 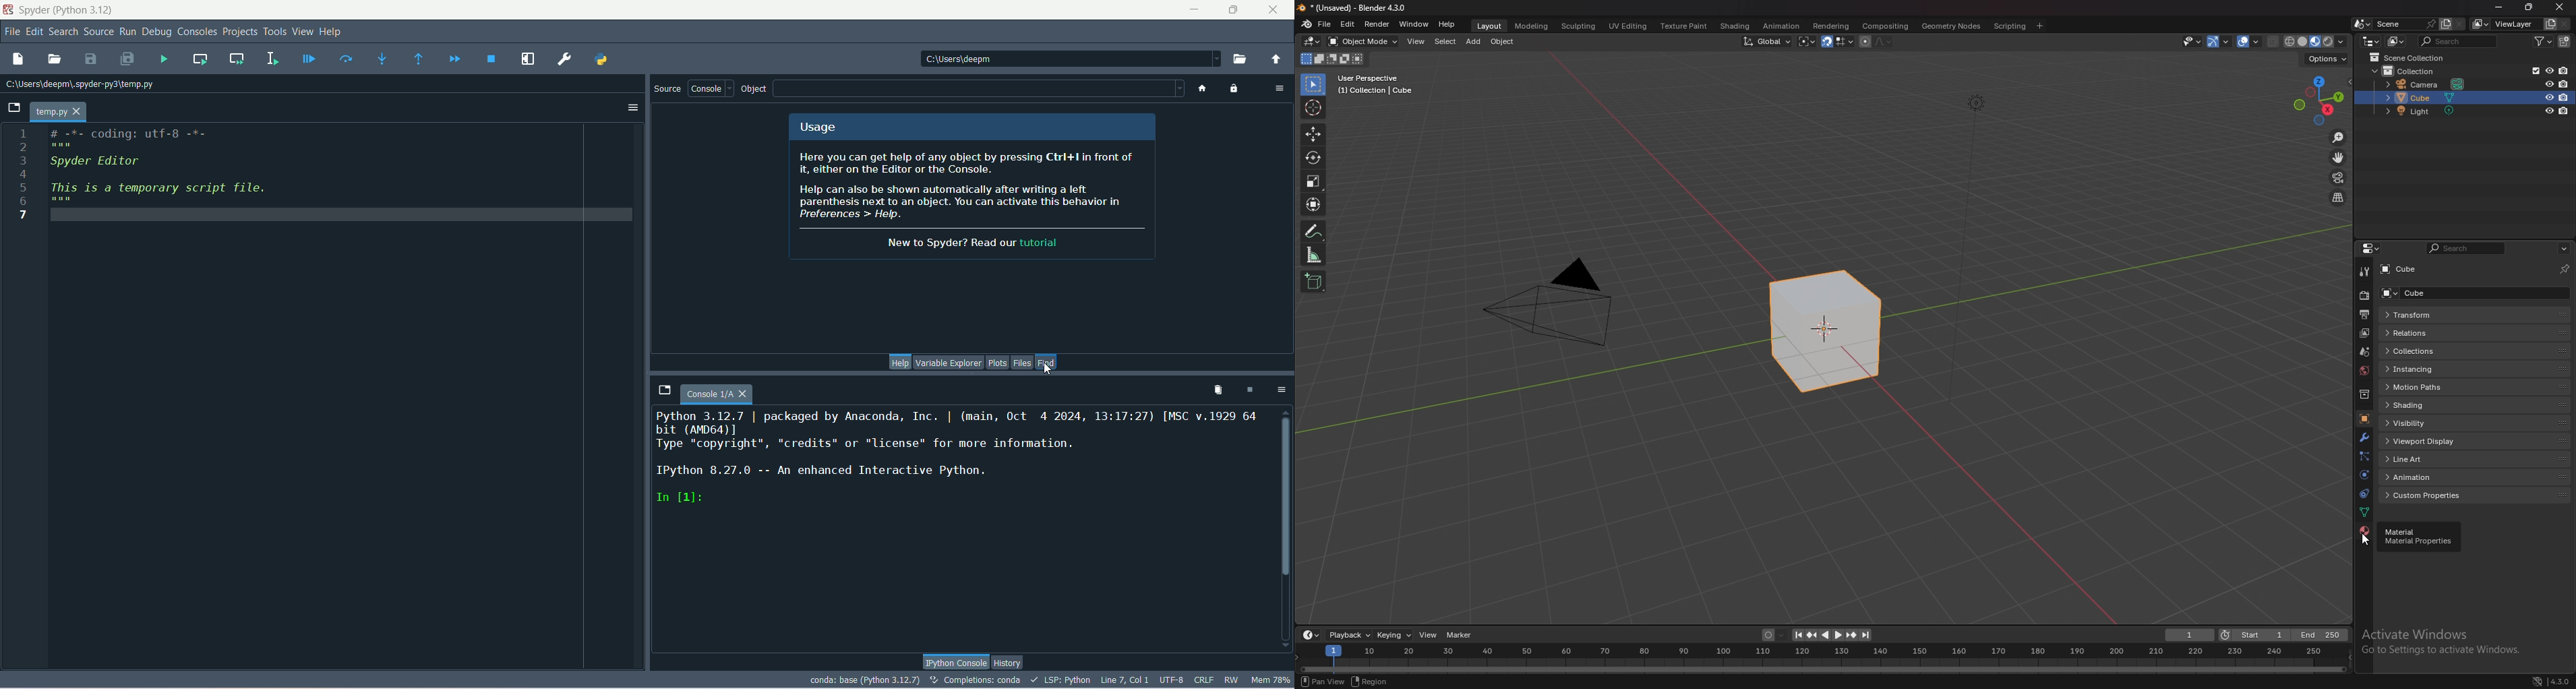 What do you see at coordinates (1734, 26) in the screenshot?
I see `shading` at bounding box center [1734, 26].